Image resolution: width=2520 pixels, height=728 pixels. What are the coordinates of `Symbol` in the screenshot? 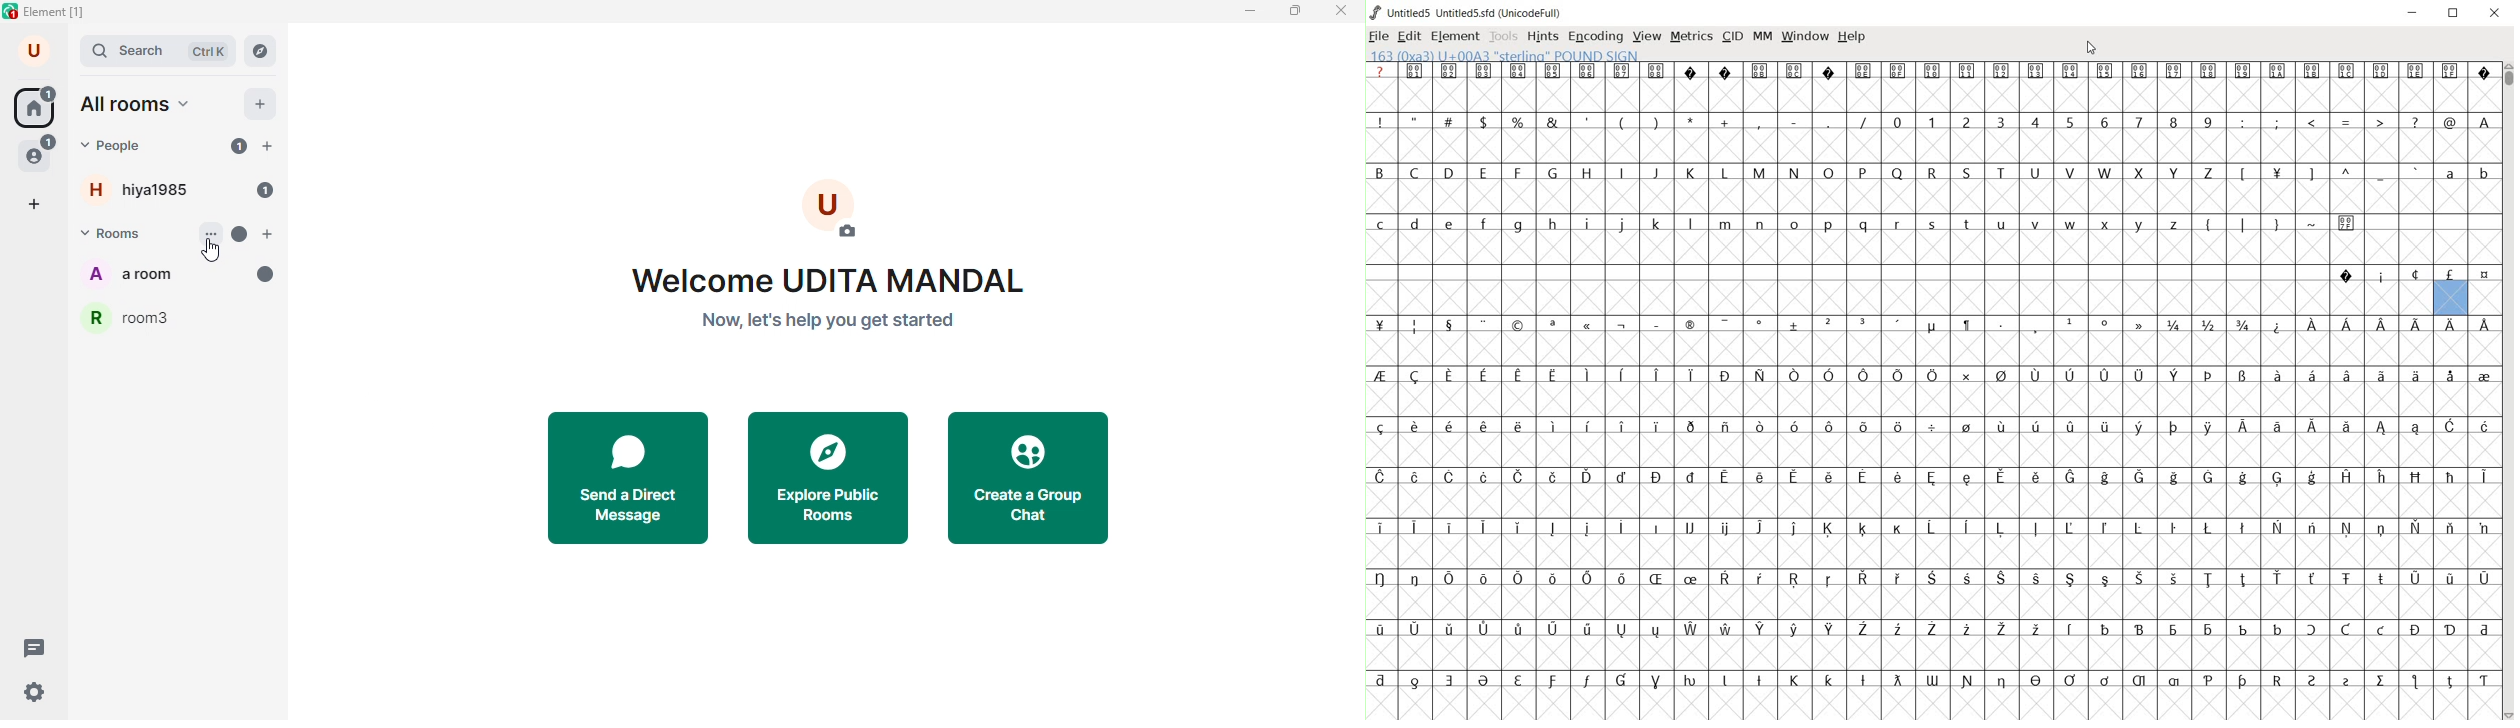 It's located at (2104, 528).